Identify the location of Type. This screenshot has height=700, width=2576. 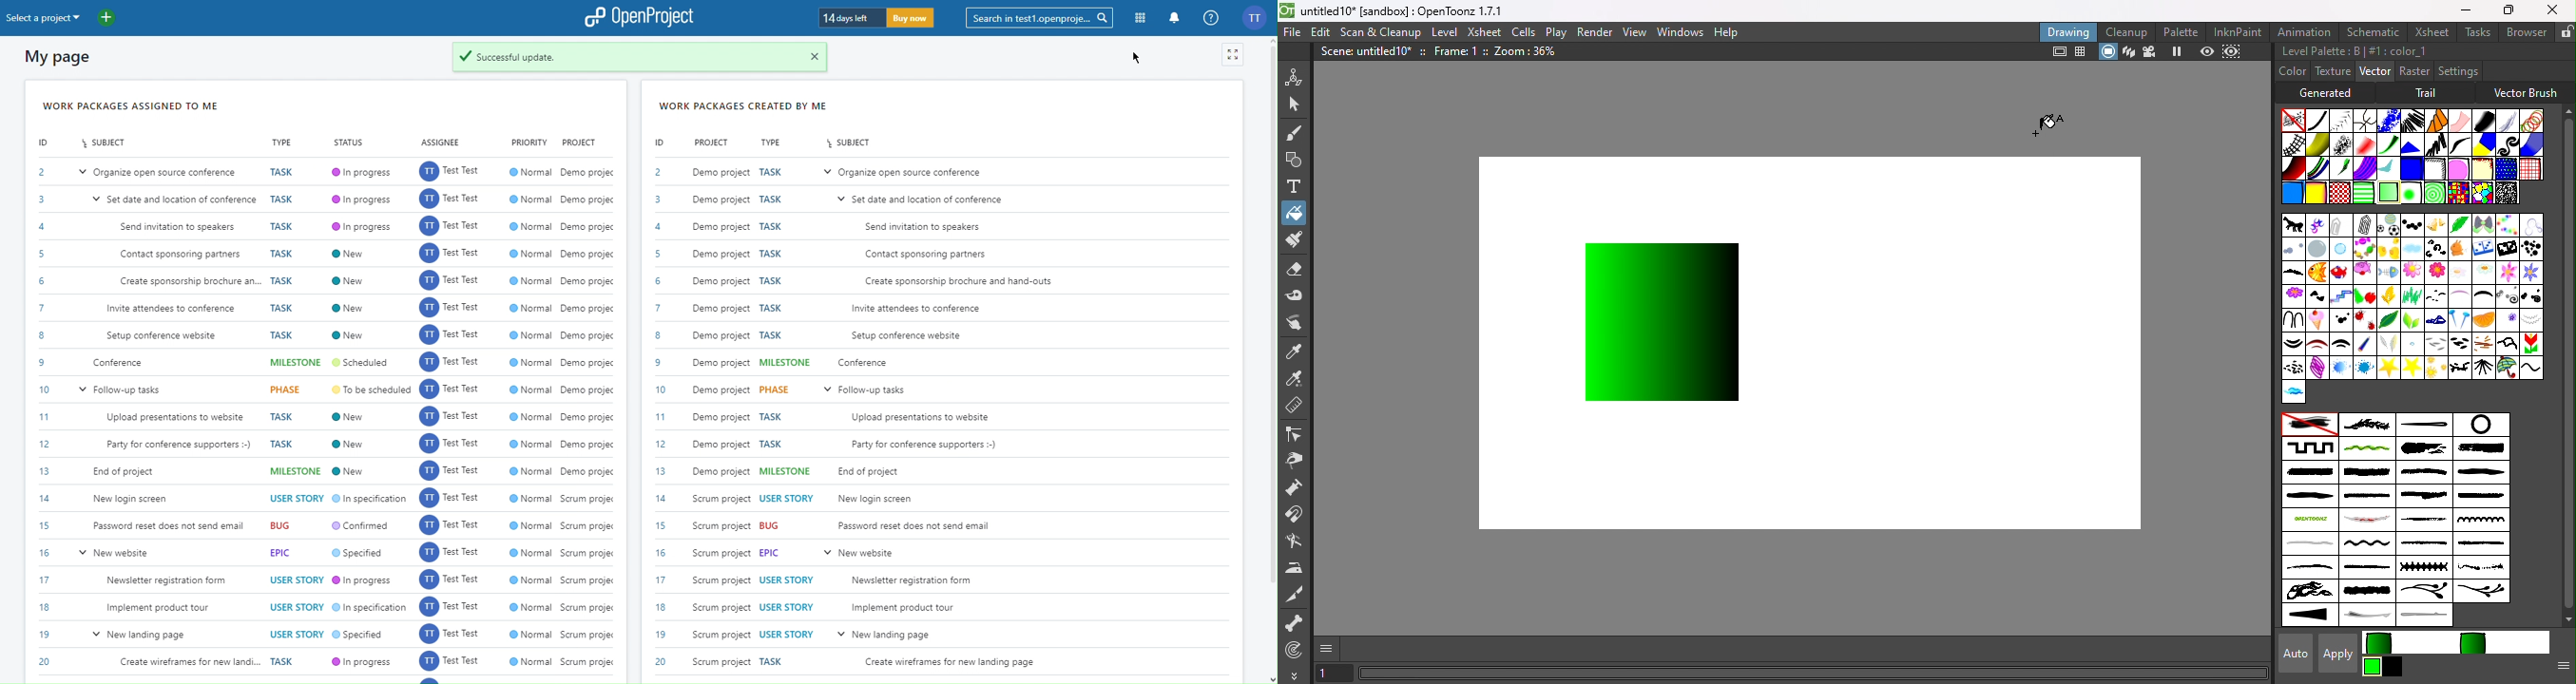
(284, 143).